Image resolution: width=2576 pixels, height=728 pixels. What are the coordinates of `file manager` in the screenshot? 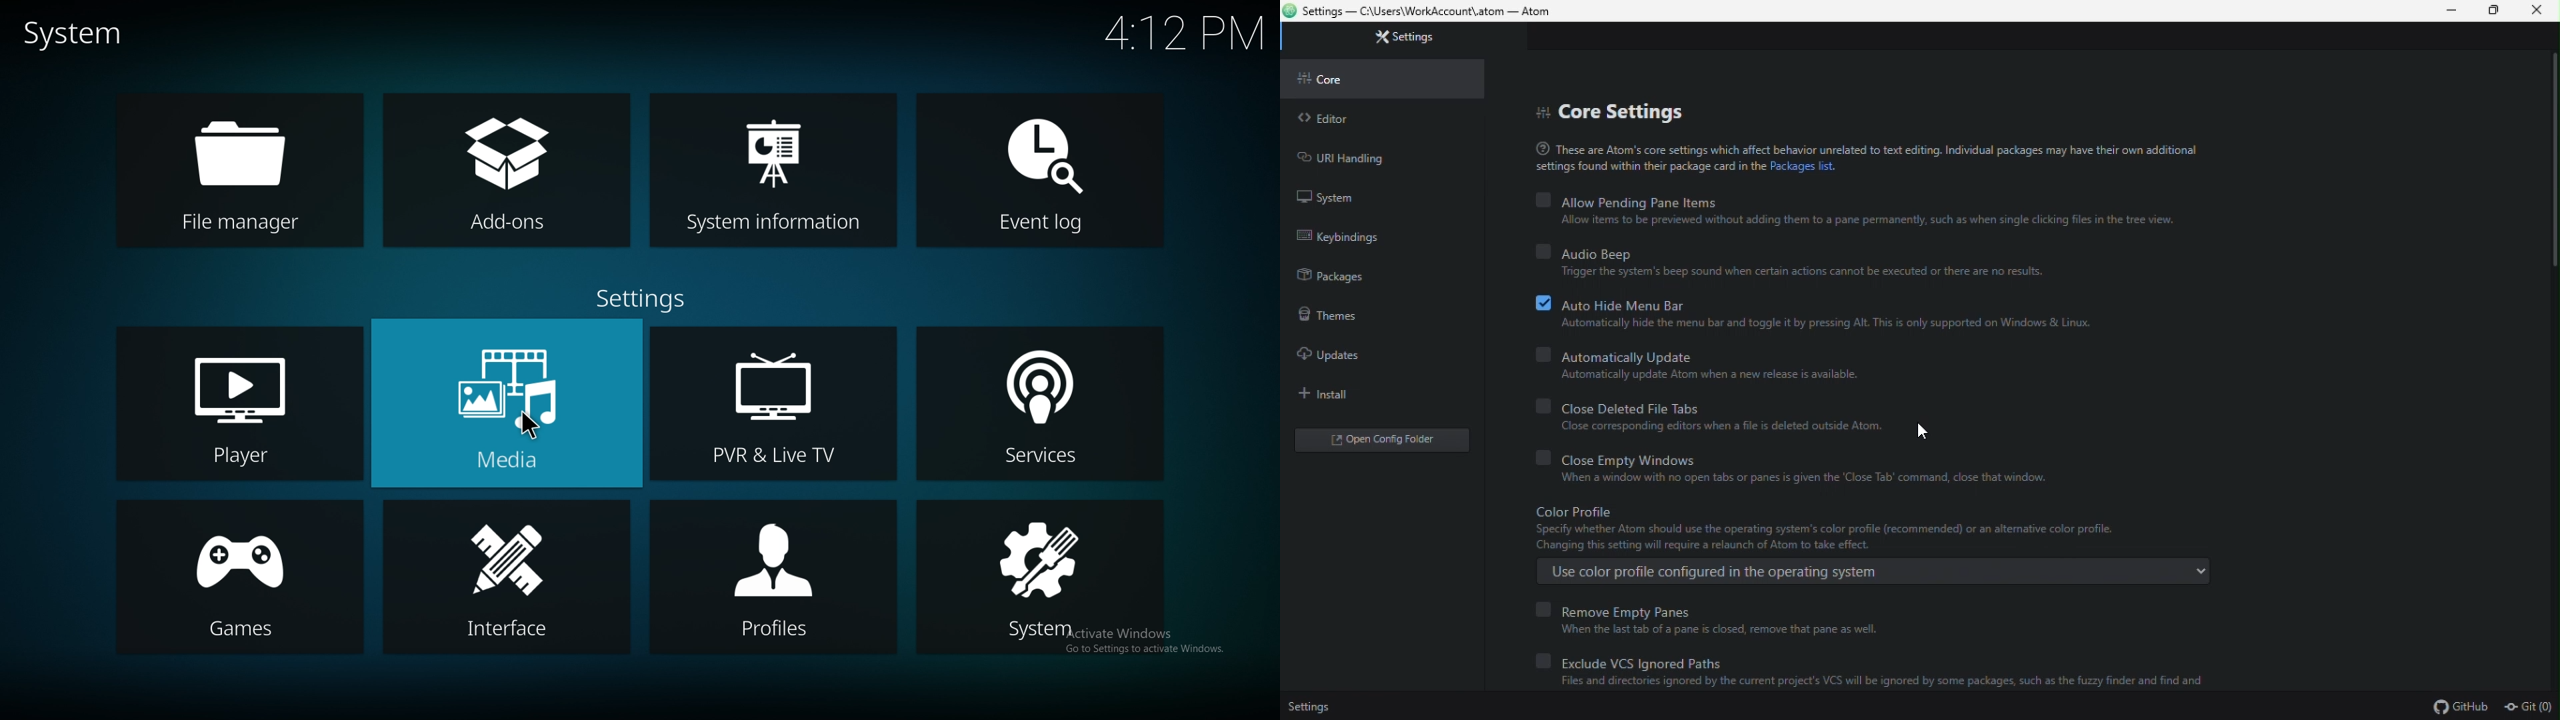 It's located at (242, 171).